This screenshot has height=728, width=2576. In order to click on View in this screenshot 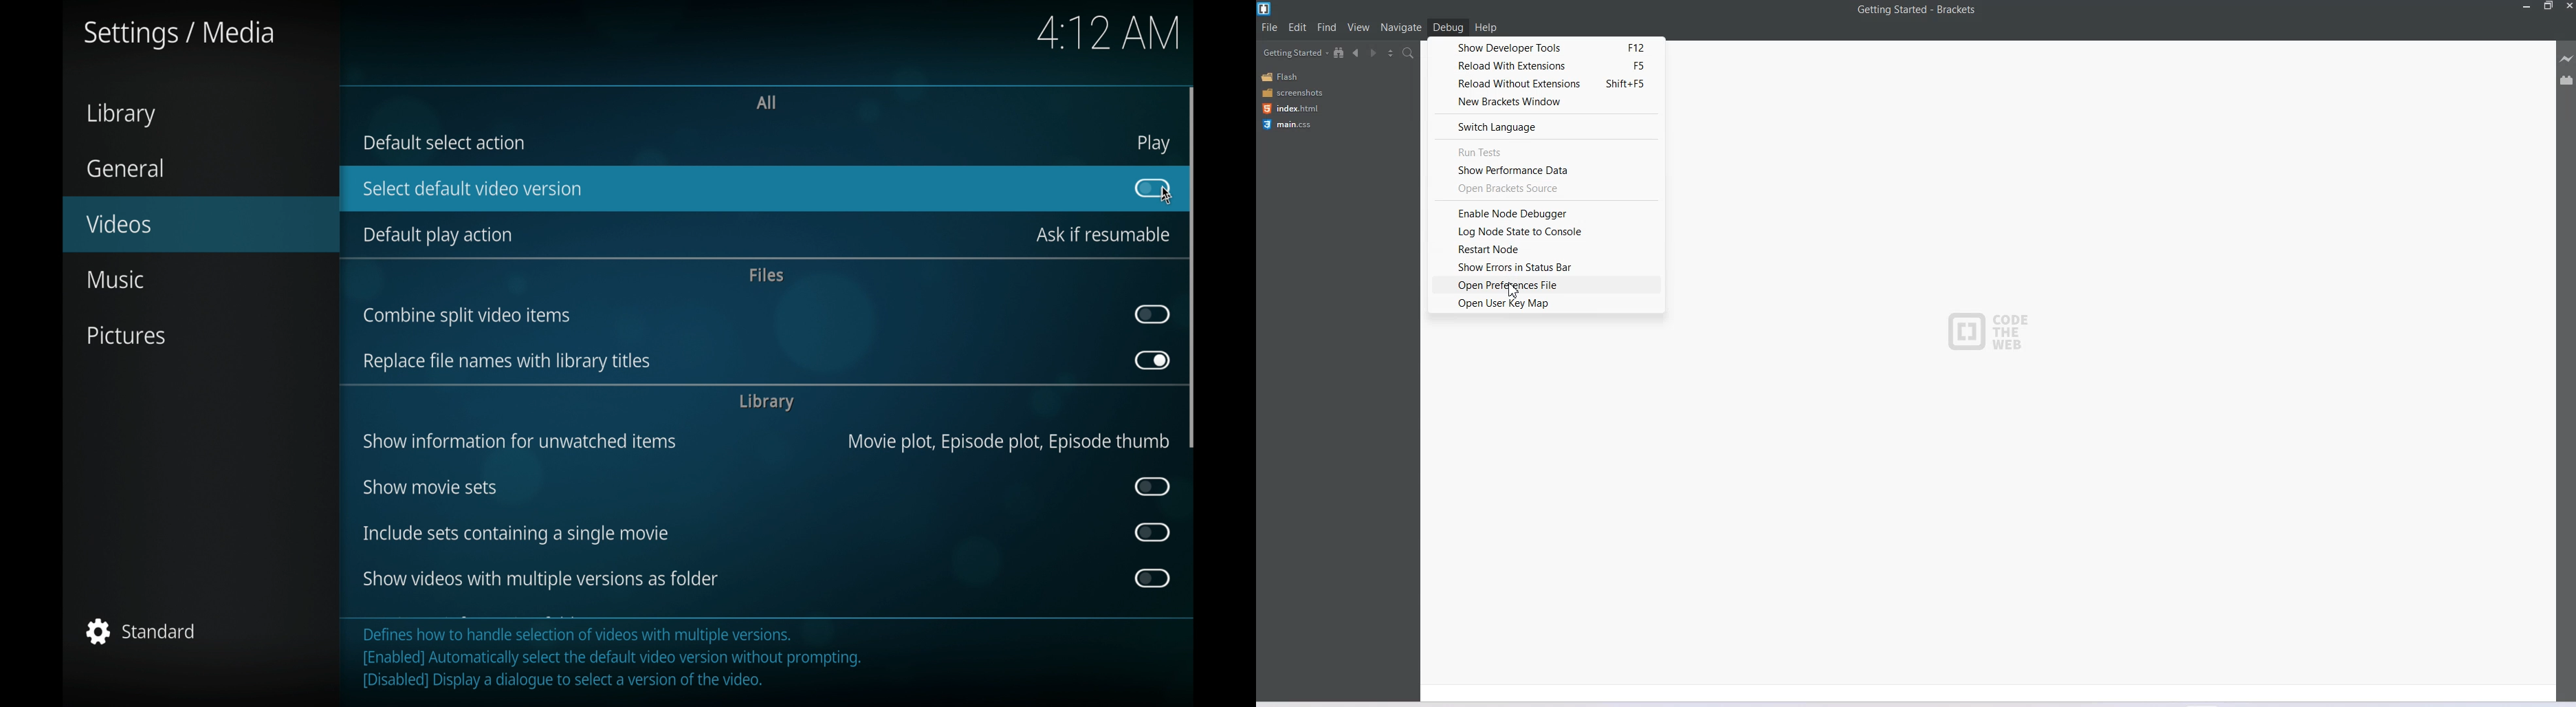, I will do `click(1359, 27)`.